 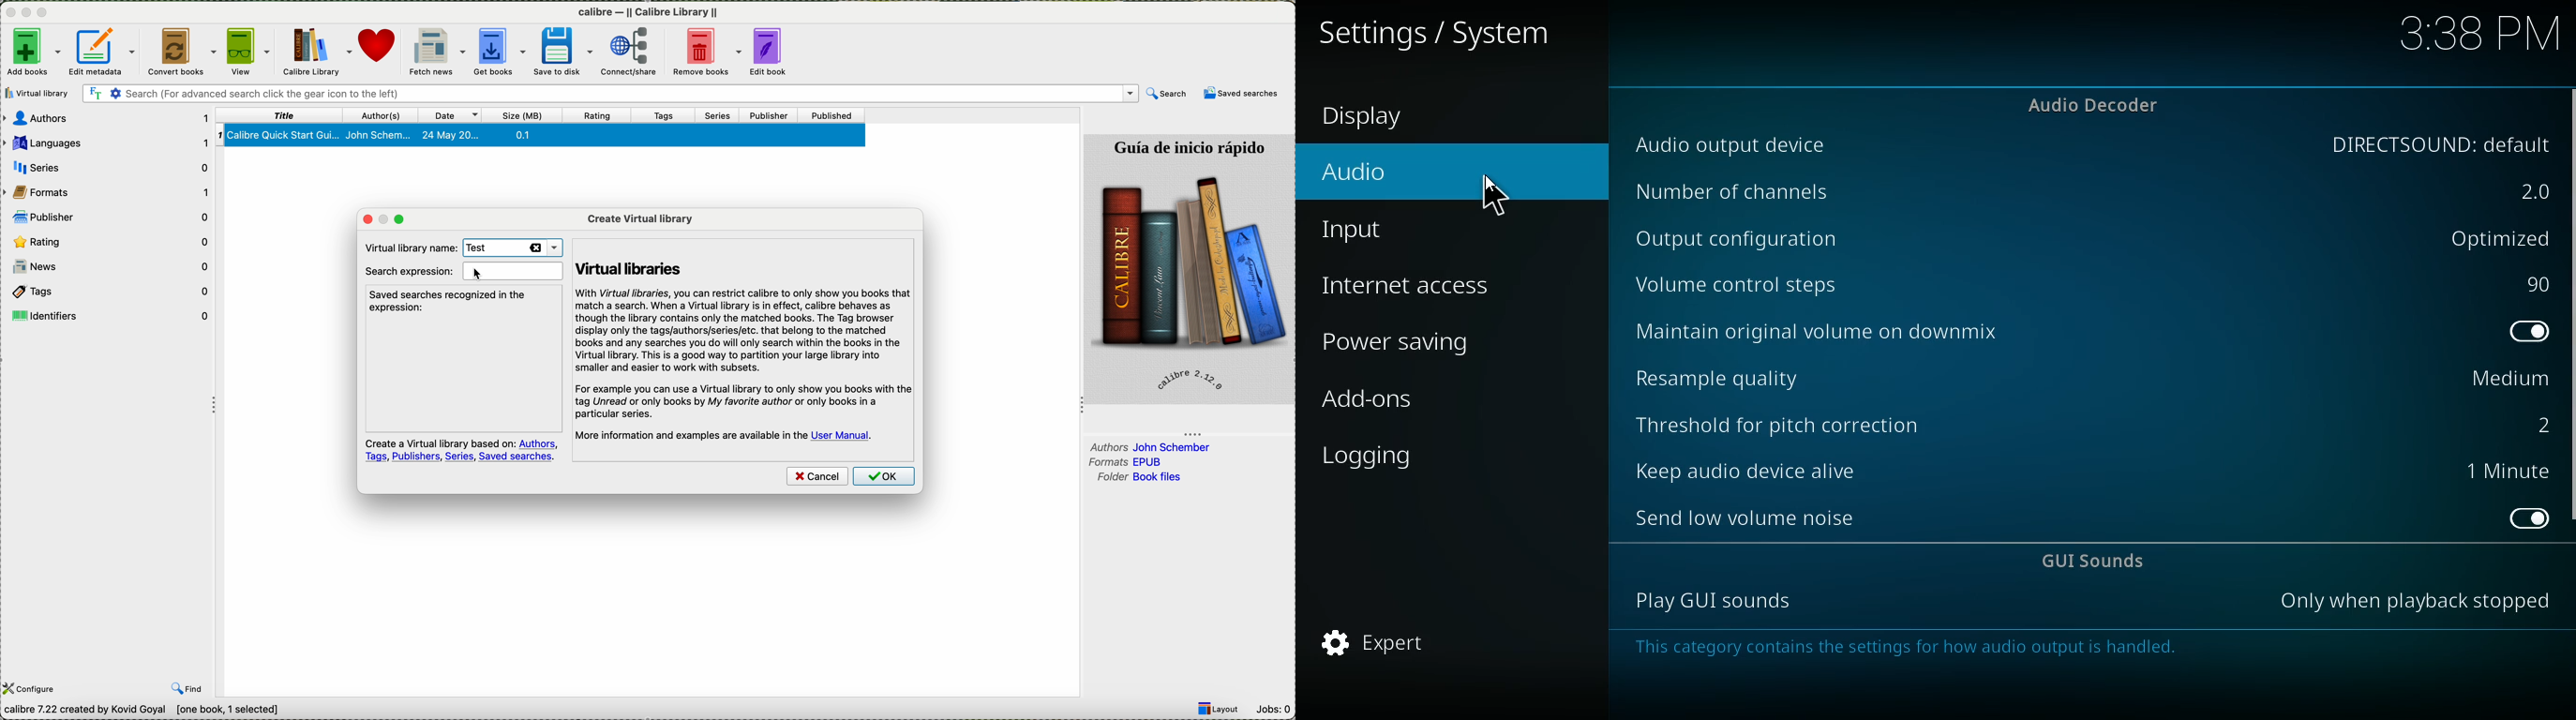 What do you see at coordinates (2492, 238) in the screenshot?
I see `optimized` at bounding box center [2492, 238].